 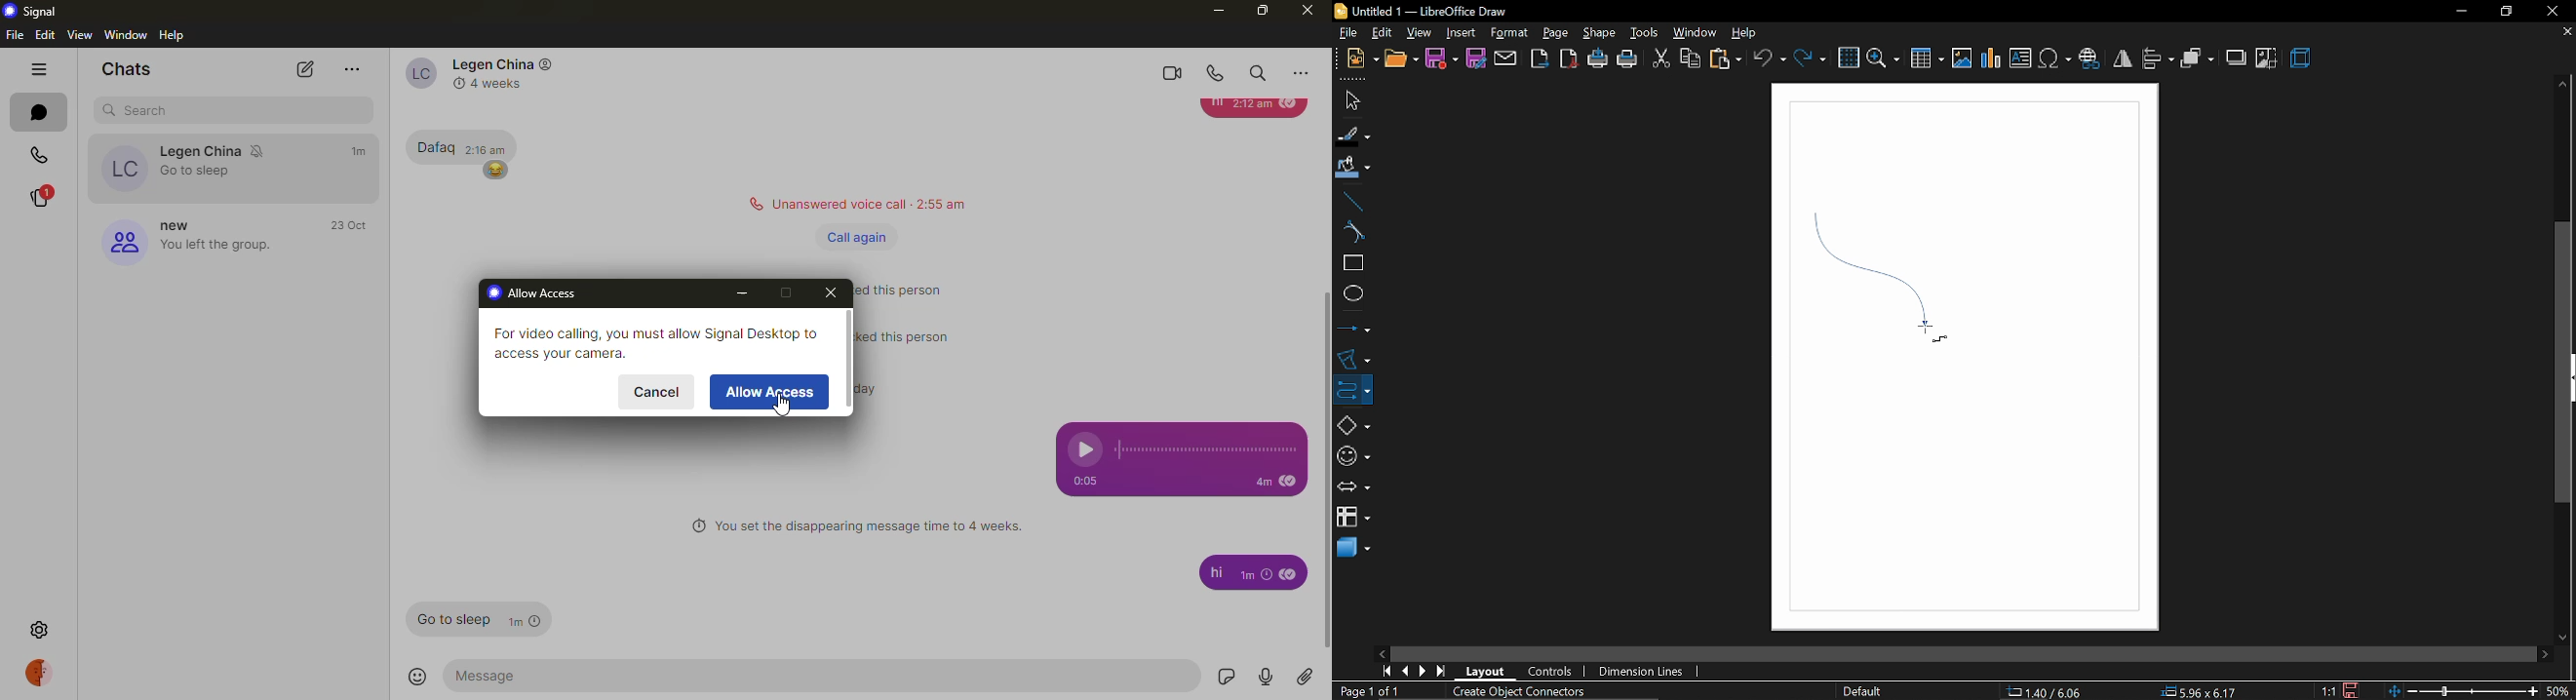 I want to click on maximize, so click(x=784, y=293).